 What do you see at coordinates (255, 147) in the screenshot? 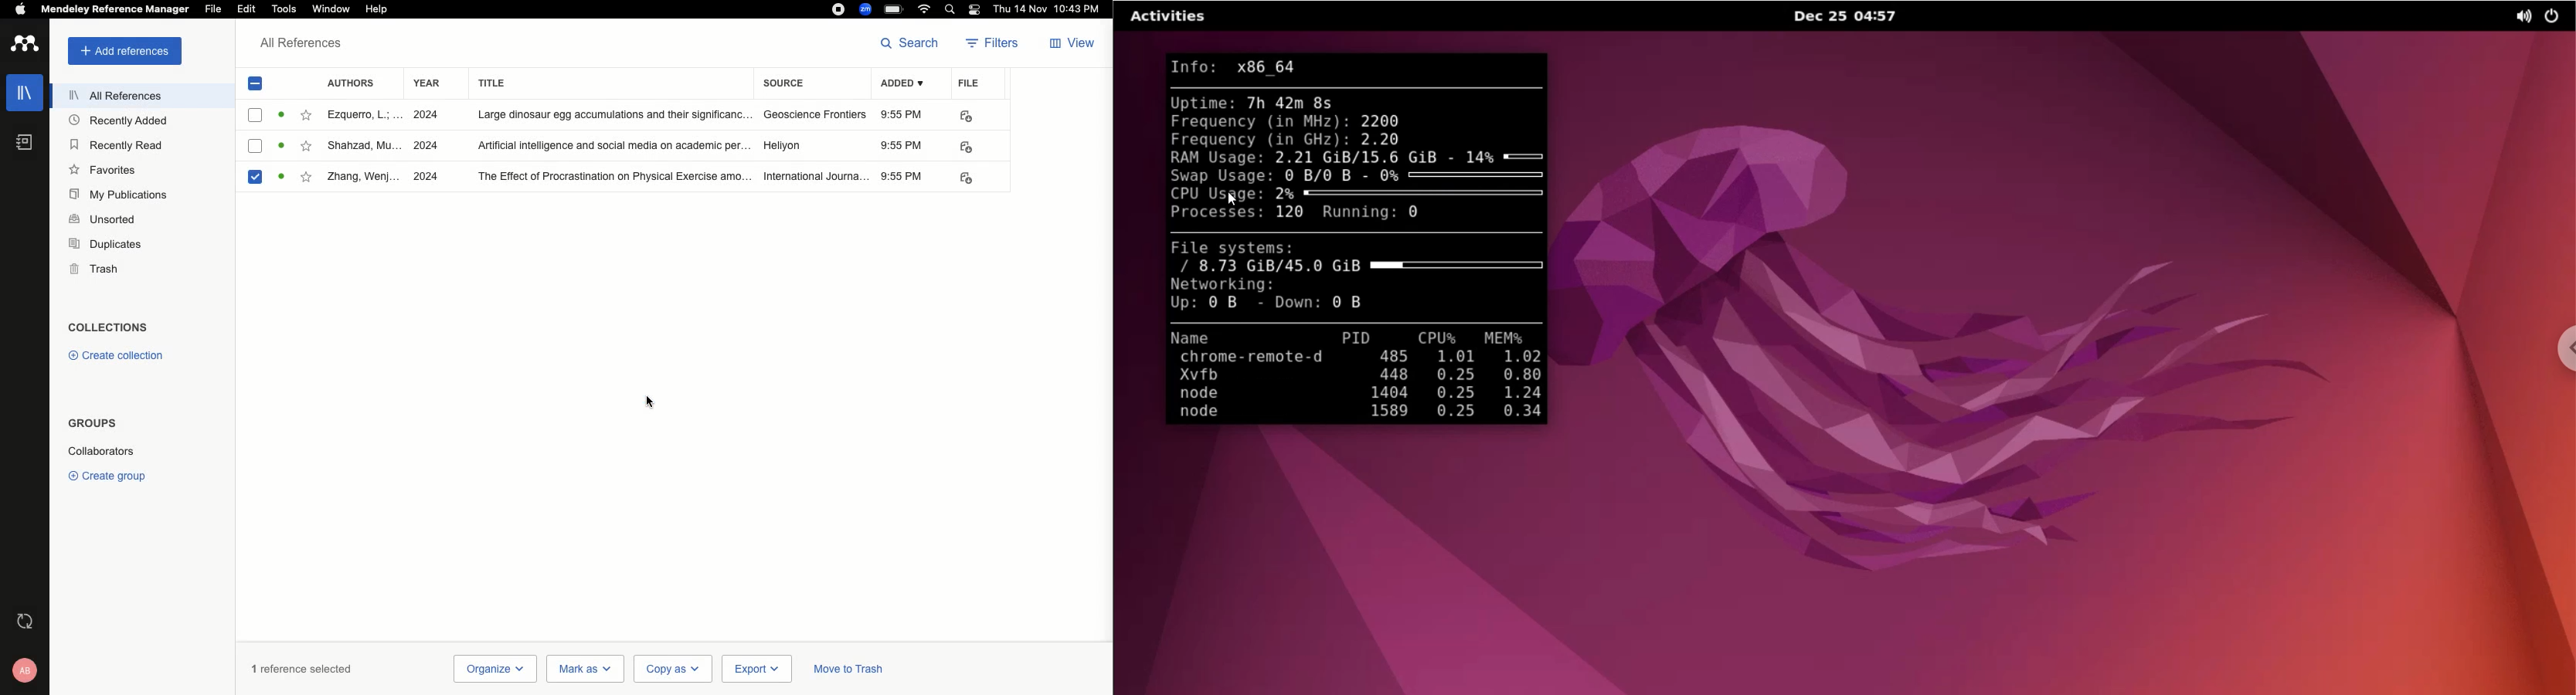
I see `checkbox` at bounding box center [255, 147].